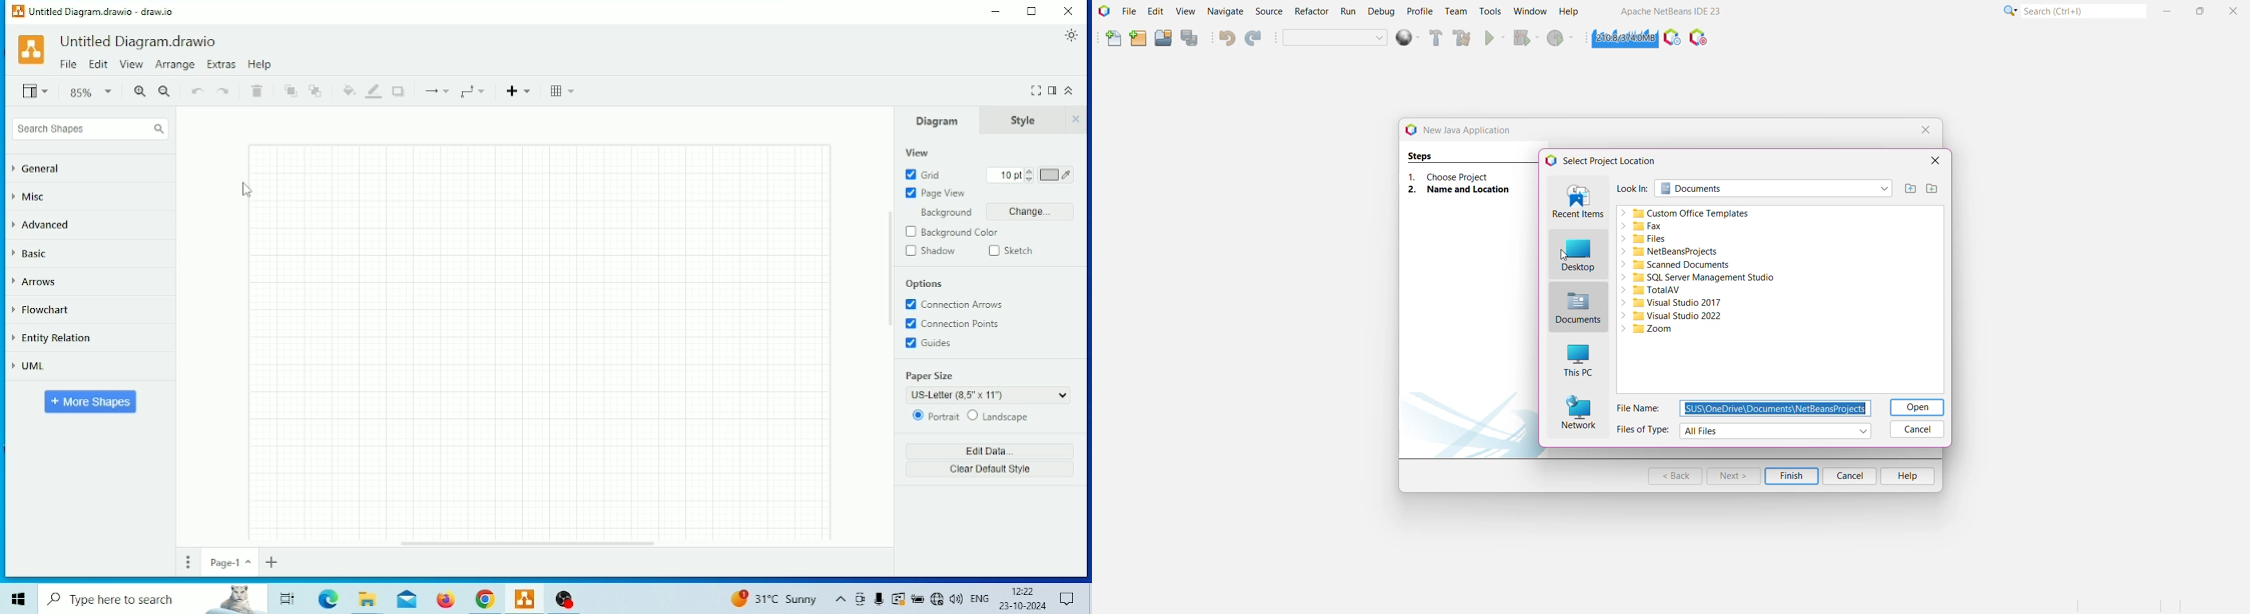 Image resolution: width=2268 pixels, height=616 pixels. Describe the element at coordinates (1033, 11) in the screenshot. I see `Restore Down` at that location.